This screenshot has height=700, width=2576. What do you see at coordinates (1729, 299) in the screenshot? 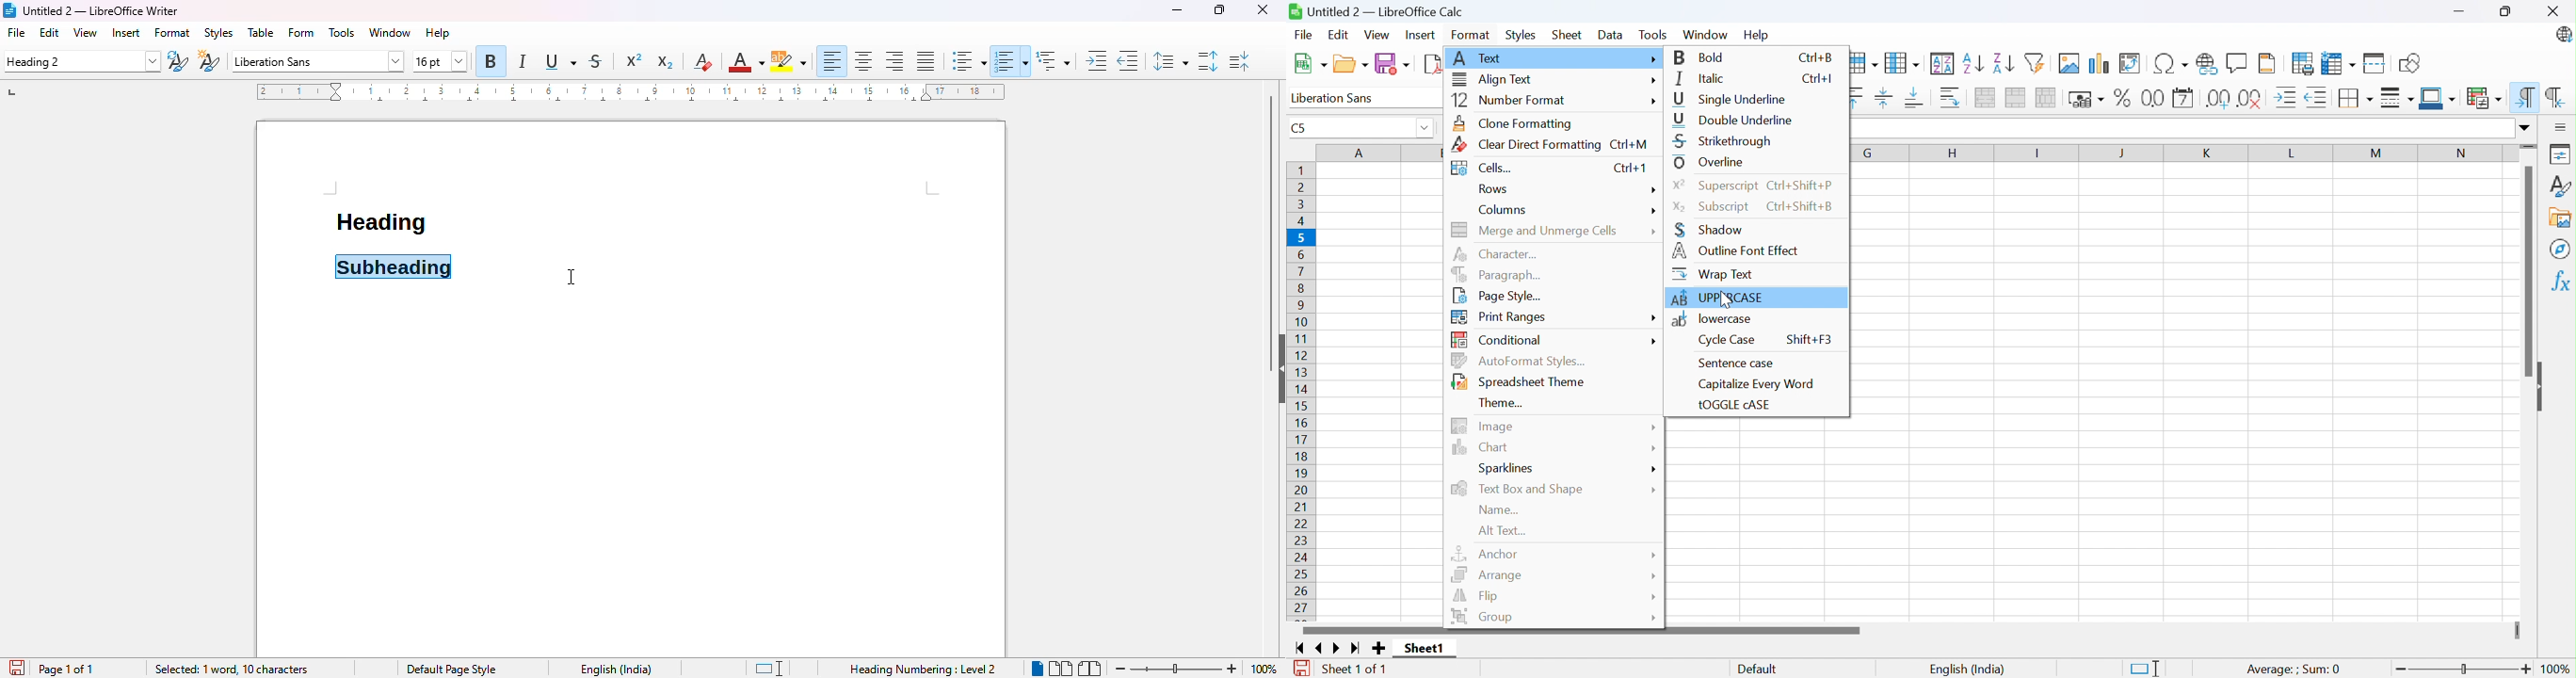
I see `Cursor` at bounding box center [1729, 299].